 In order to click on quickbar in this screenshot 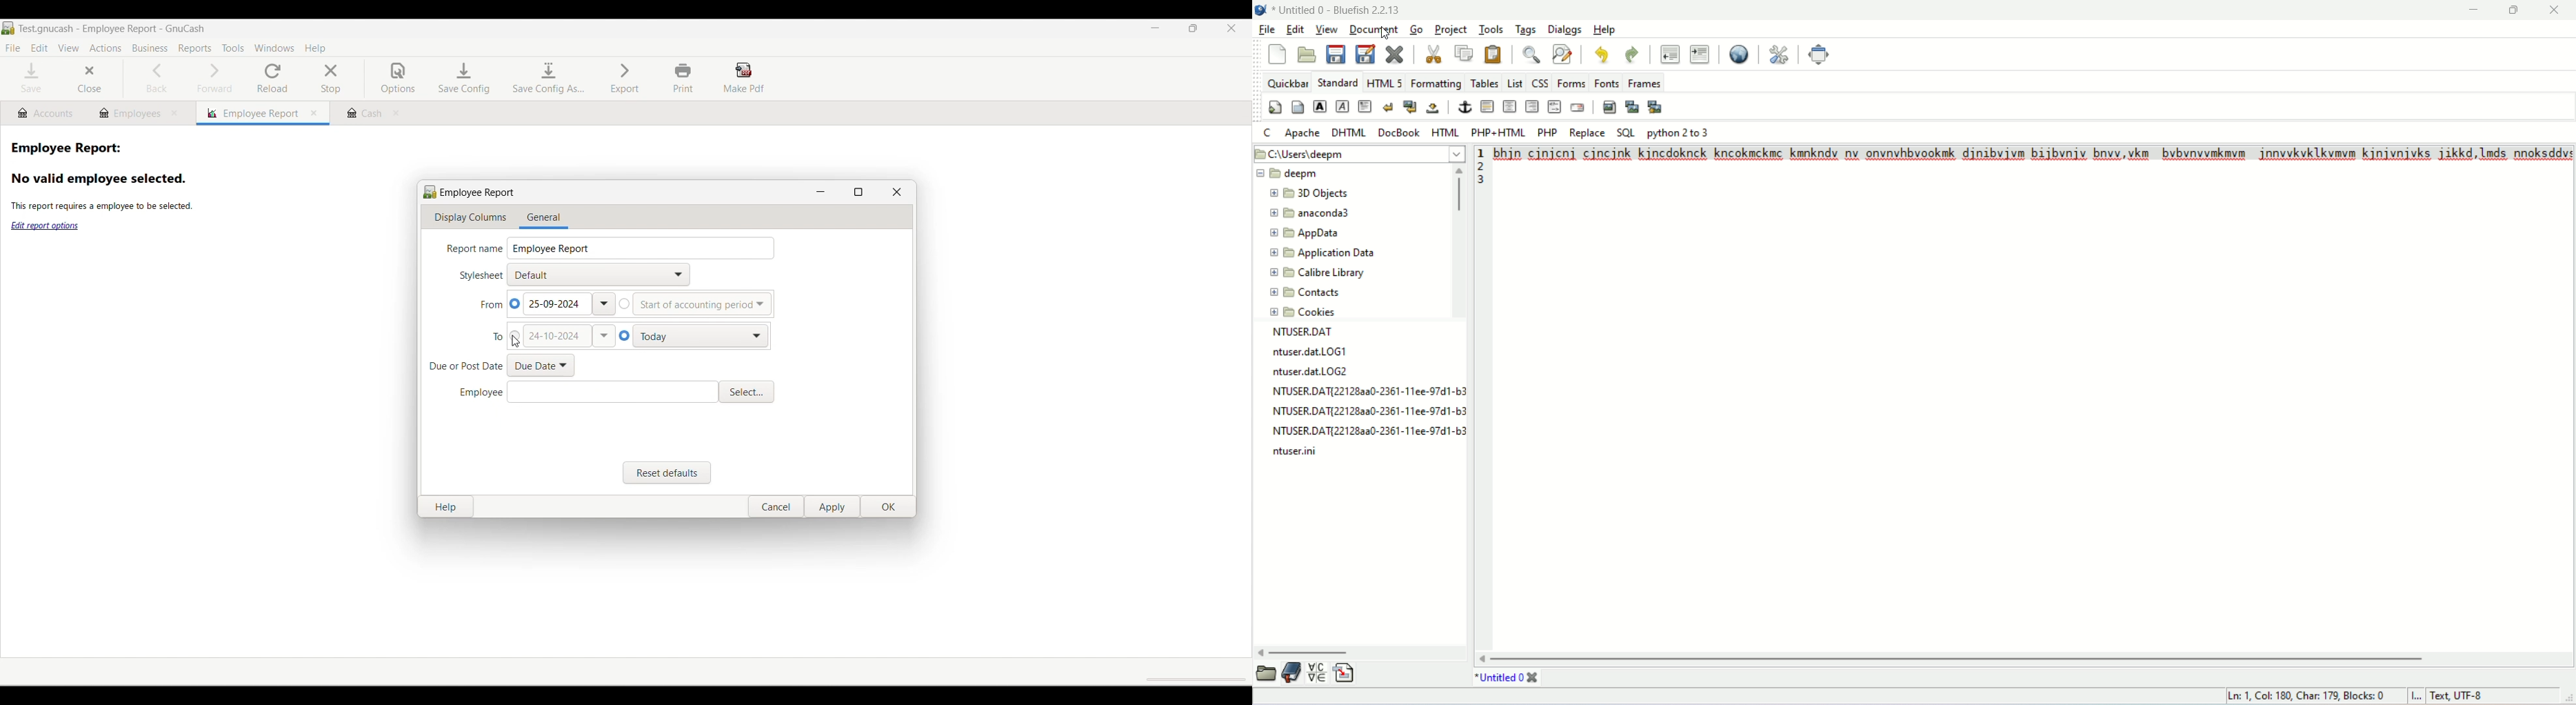, I will do `click(1288, 86)`.